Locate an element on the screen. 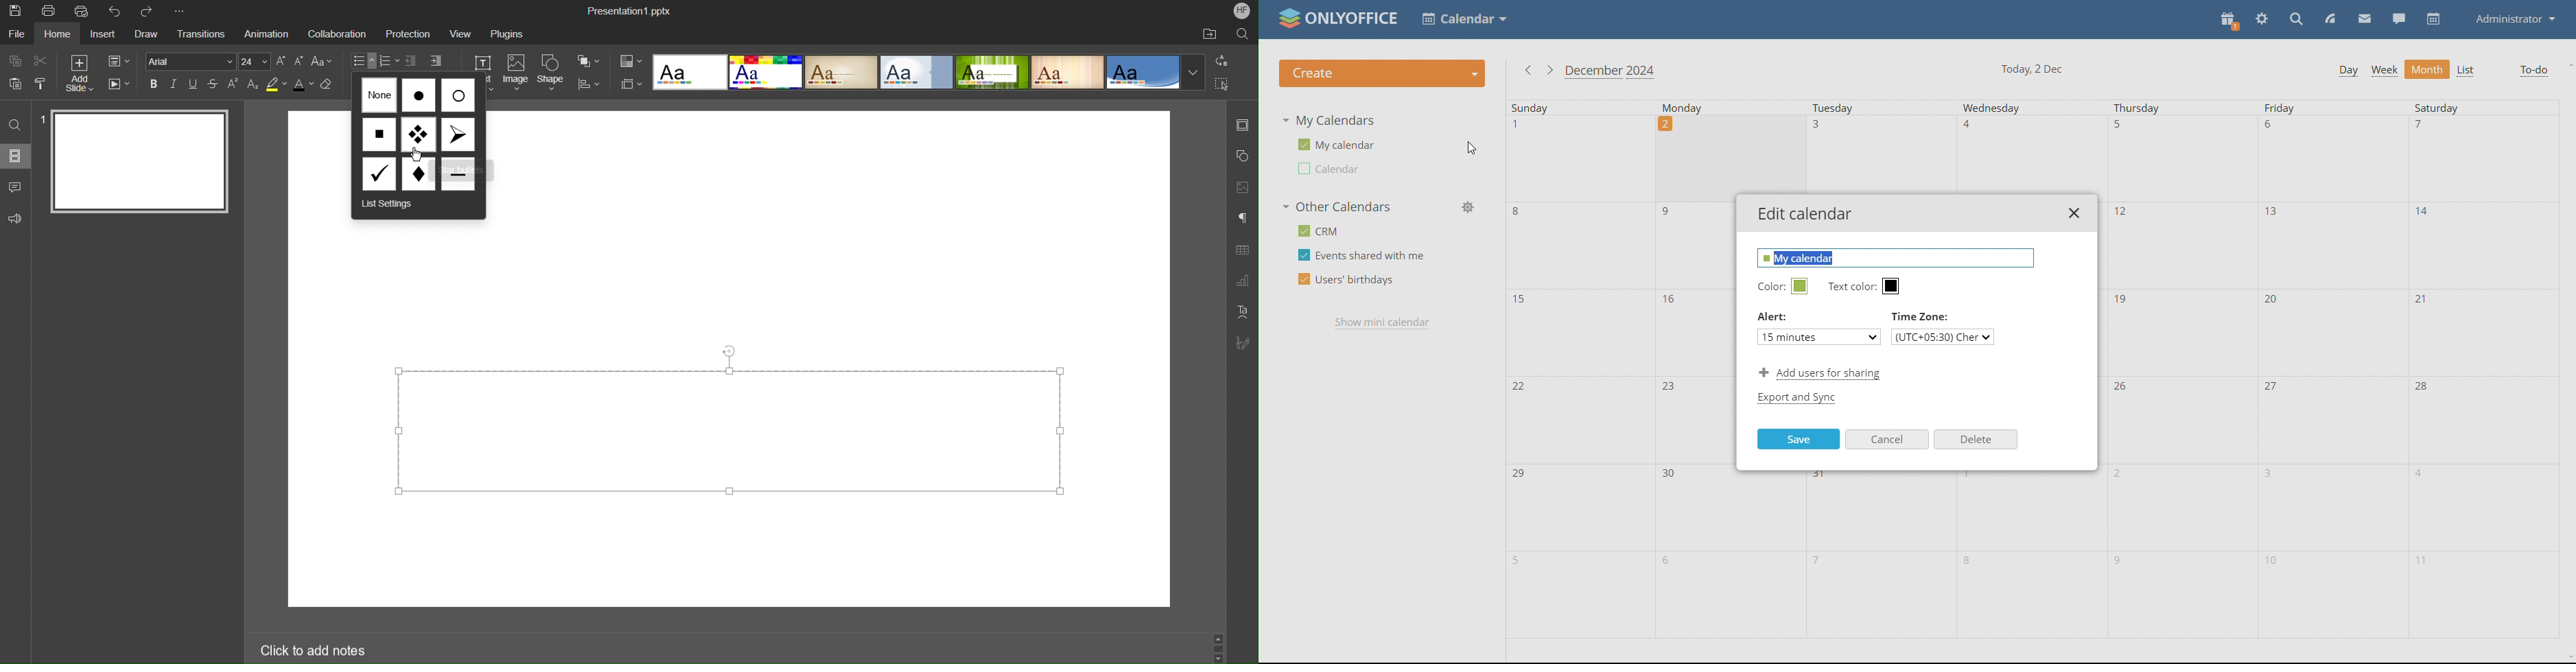 The width and height of the screenshot is (2576, 672). template is located at coordinates (992, 73).